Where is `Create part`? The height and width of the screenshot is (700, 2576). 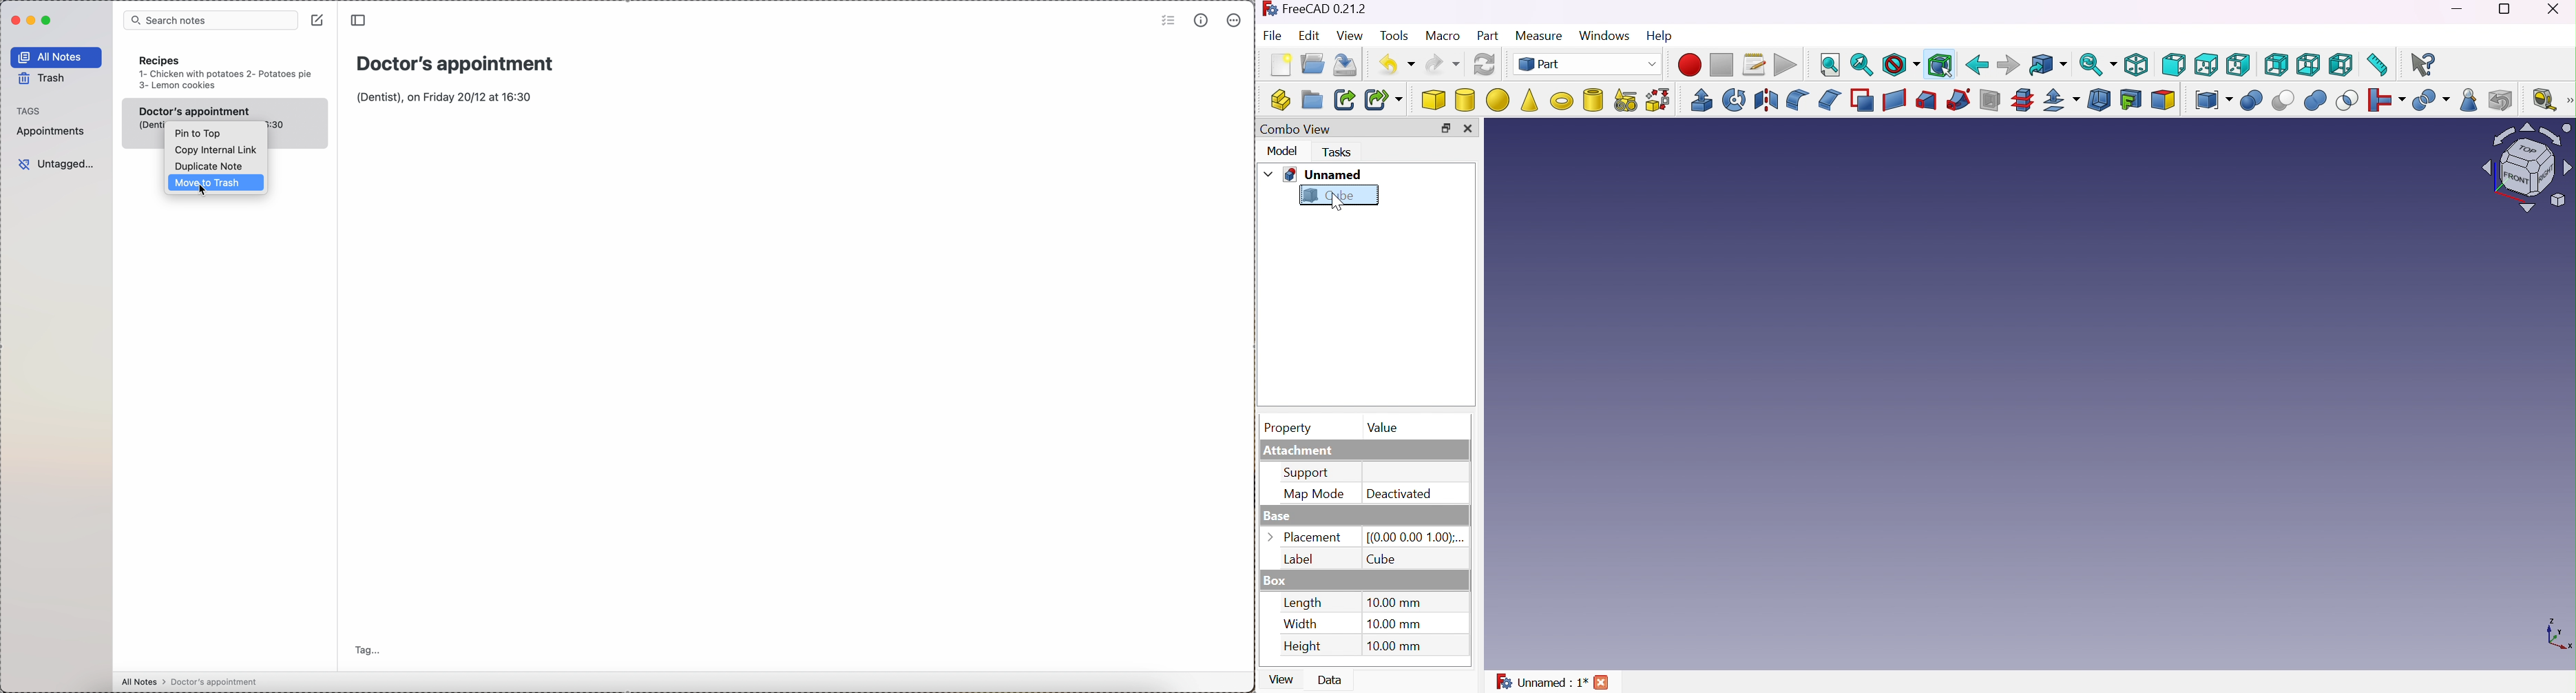
Create part is located at coordinates (1275, 100).